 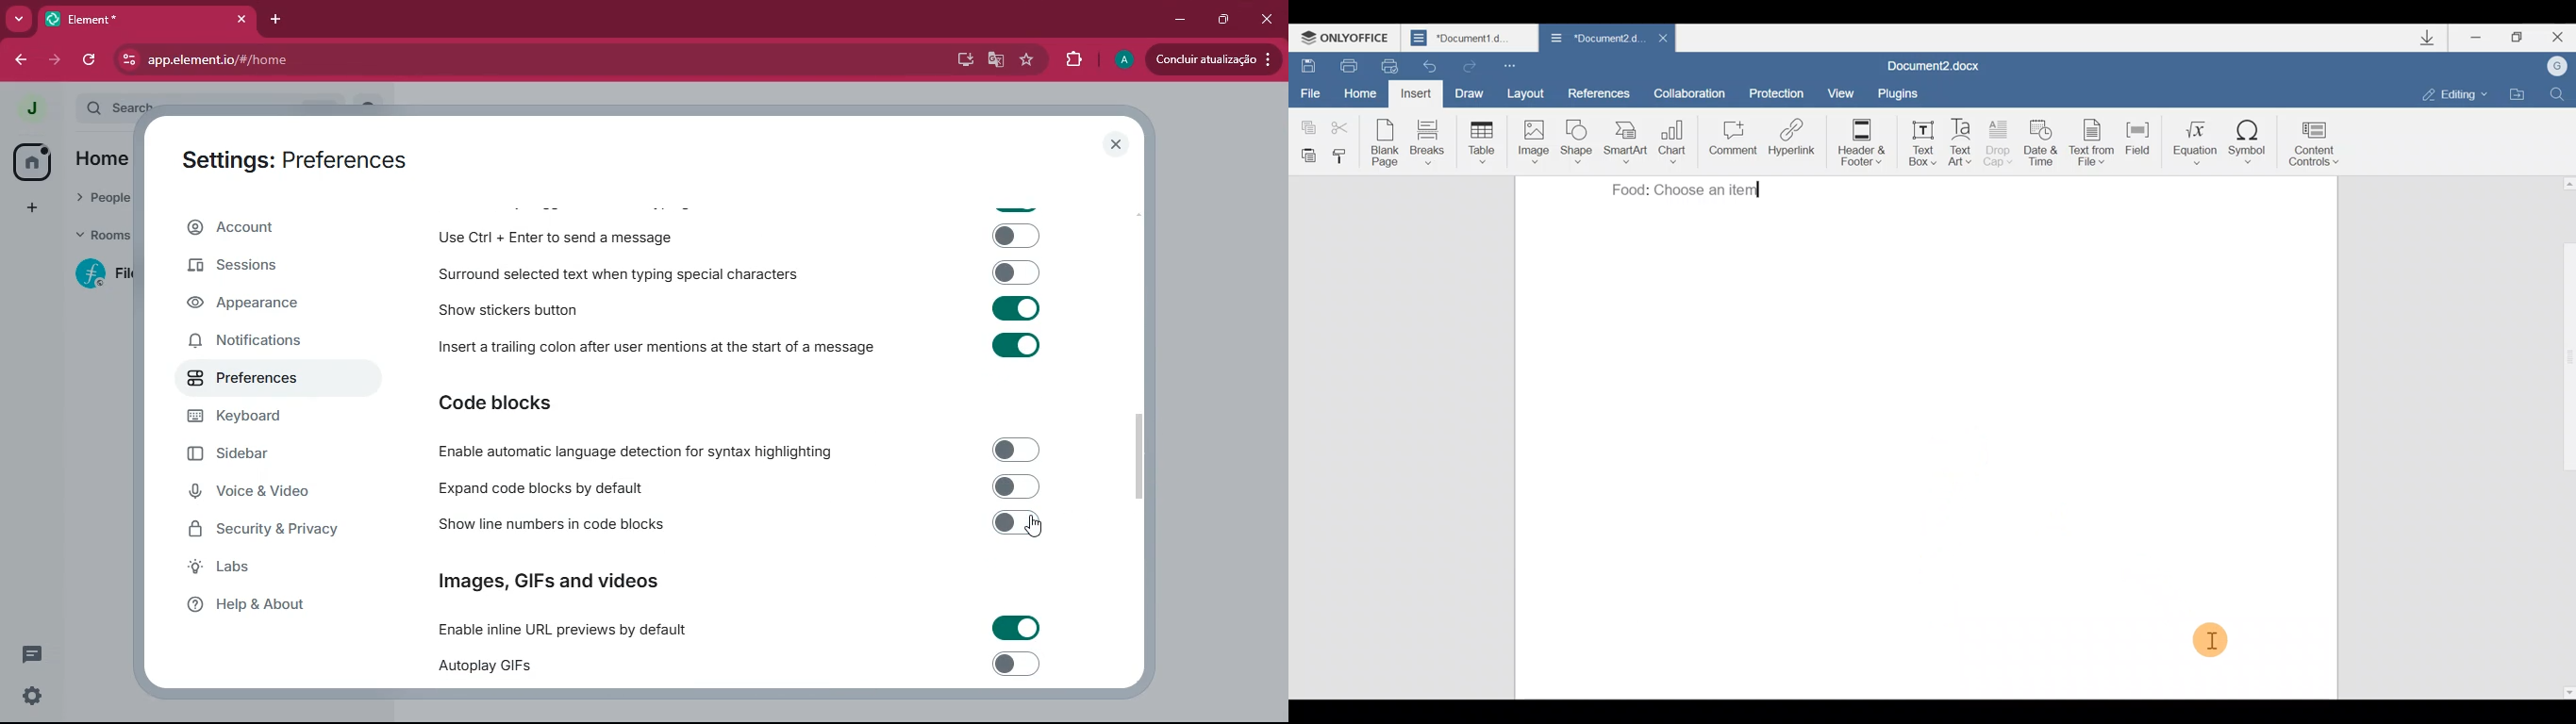 What do you see at coordinates (1122, 60) in the screenshot?
I see `profile` at bounding box center [1122, 60].